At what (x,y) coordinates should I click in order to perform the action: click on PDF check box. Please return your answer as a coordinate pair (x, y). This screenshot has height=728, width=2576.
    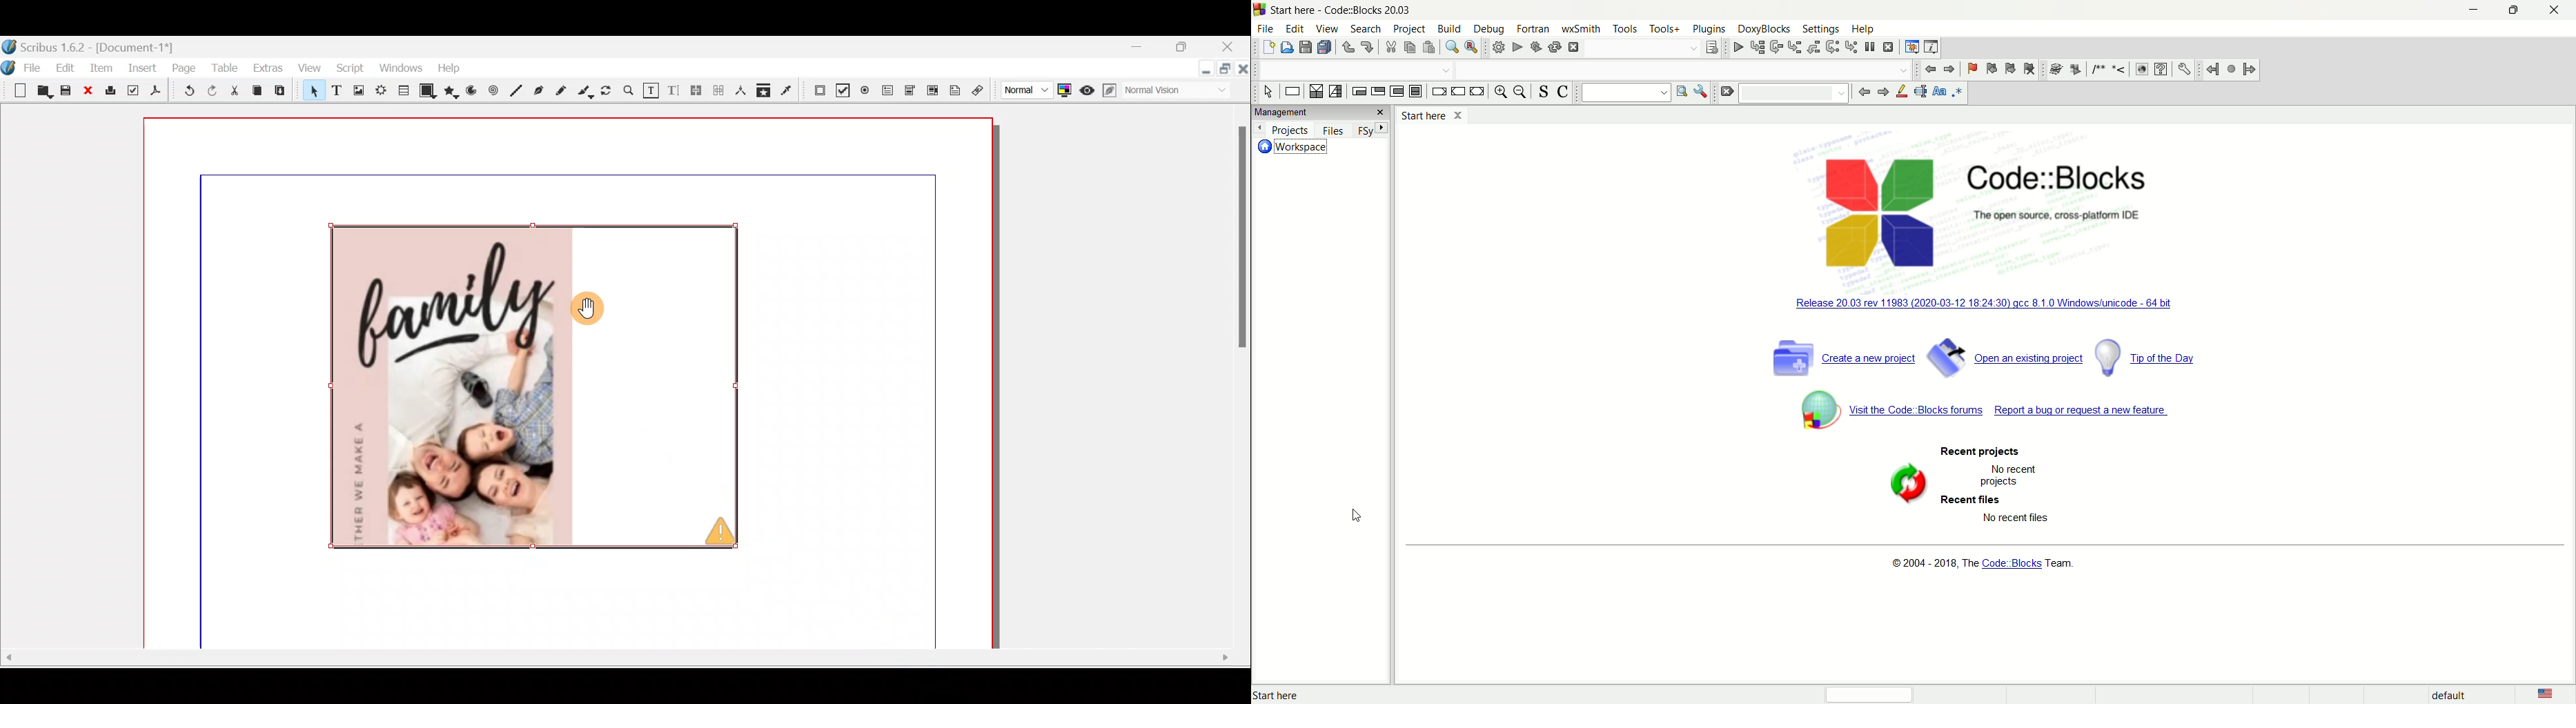
    Looking at the image, I should click on (841, 89).